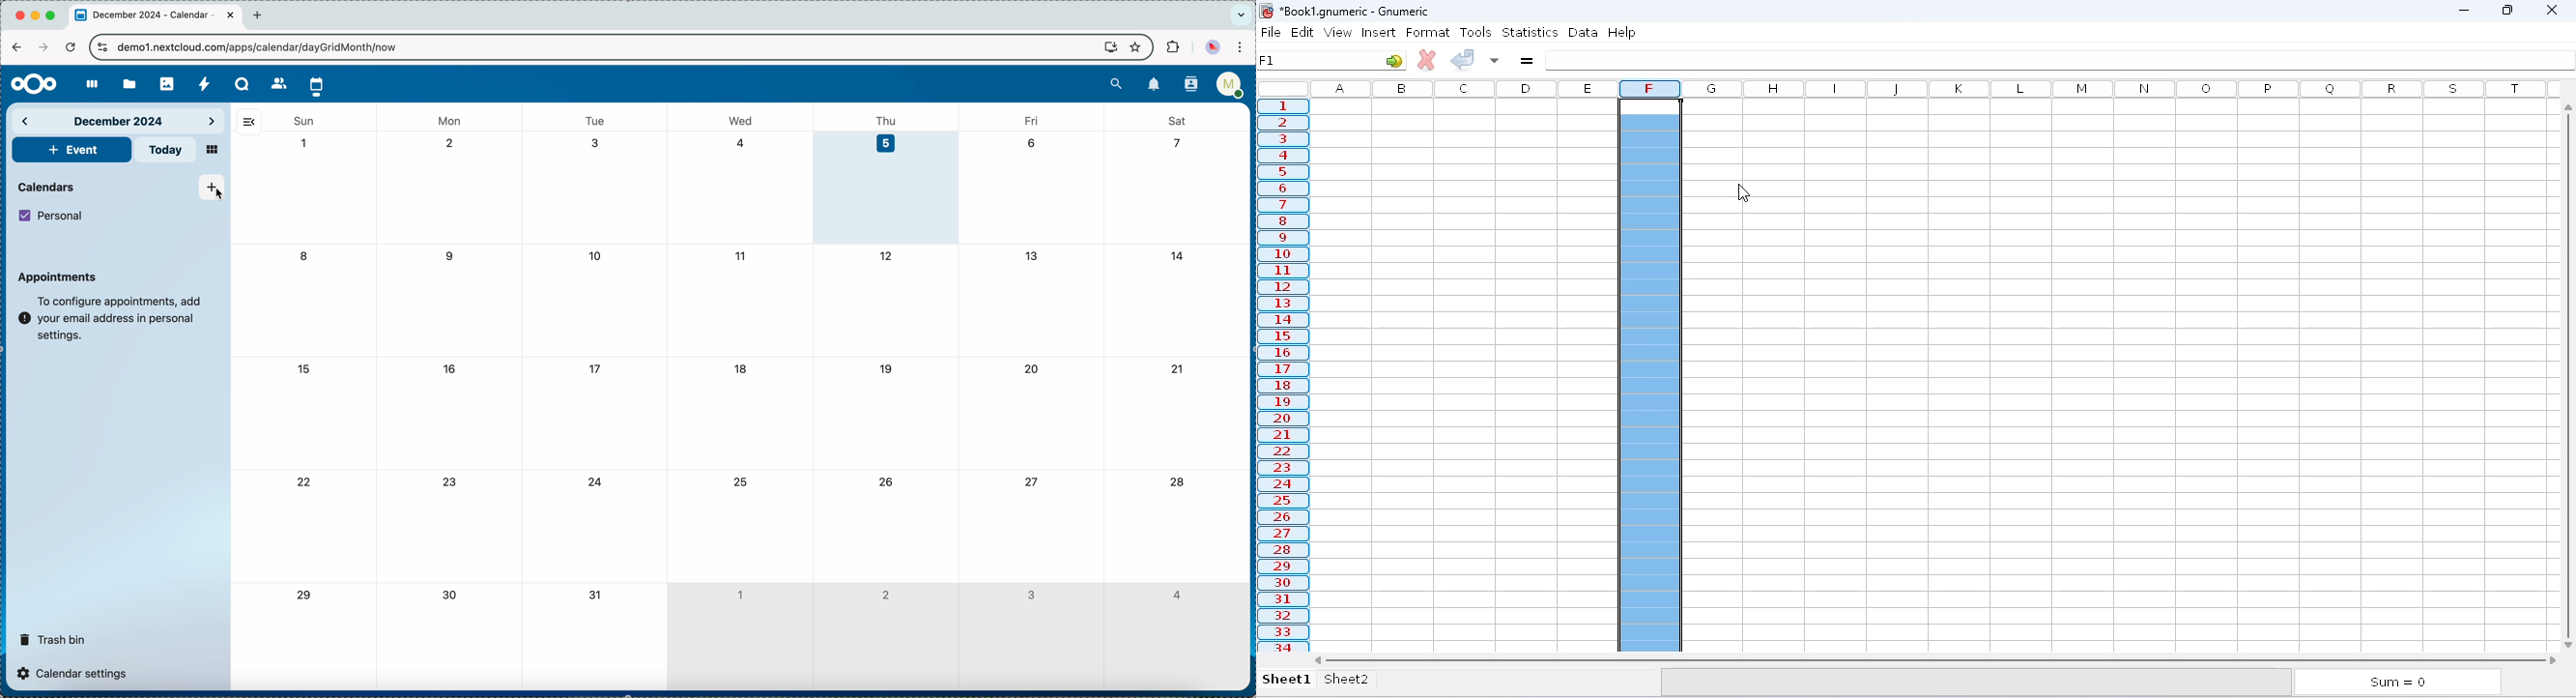 The image size is (2576, 700). Describe the element at coordinates (739, 255) in the screenshot. I see `11` at that location.